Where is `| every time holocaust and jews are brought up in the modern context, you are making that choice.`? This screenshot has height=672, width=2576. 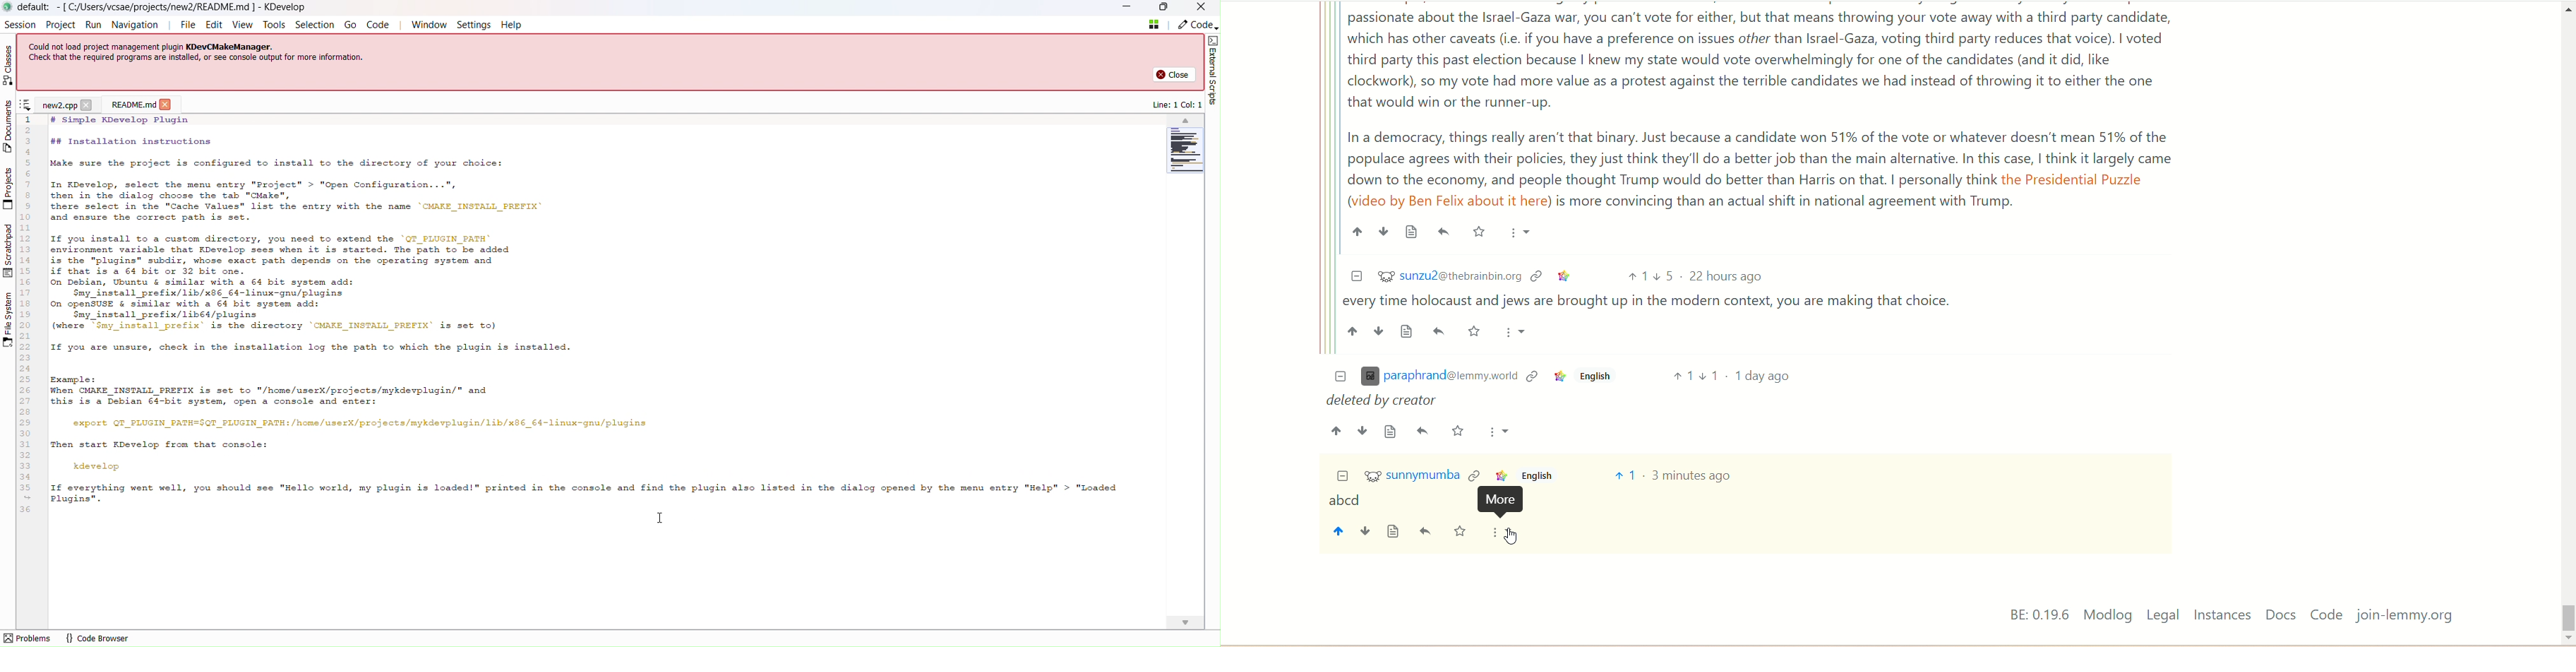
| every time holocaust and jews are brought up in the modern context, you are making that choice. is located at coordinates (1653, 303).